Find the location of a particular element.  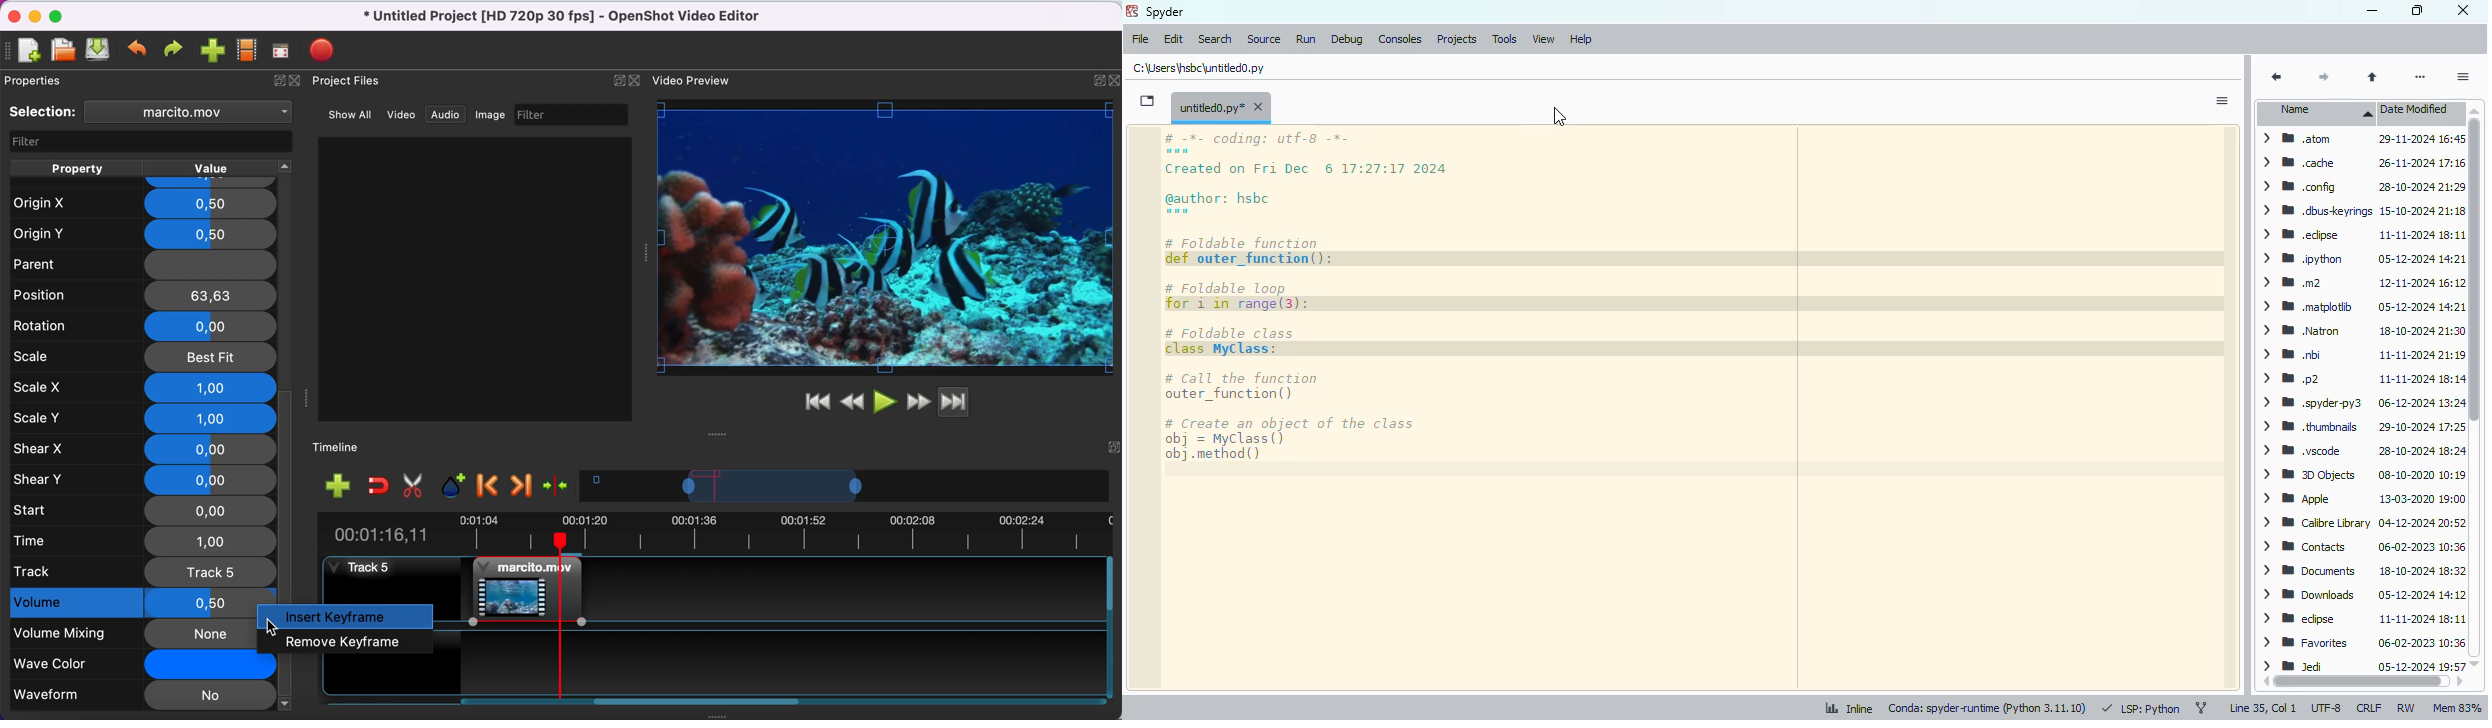

rewind is located at coordinates (854, 400).